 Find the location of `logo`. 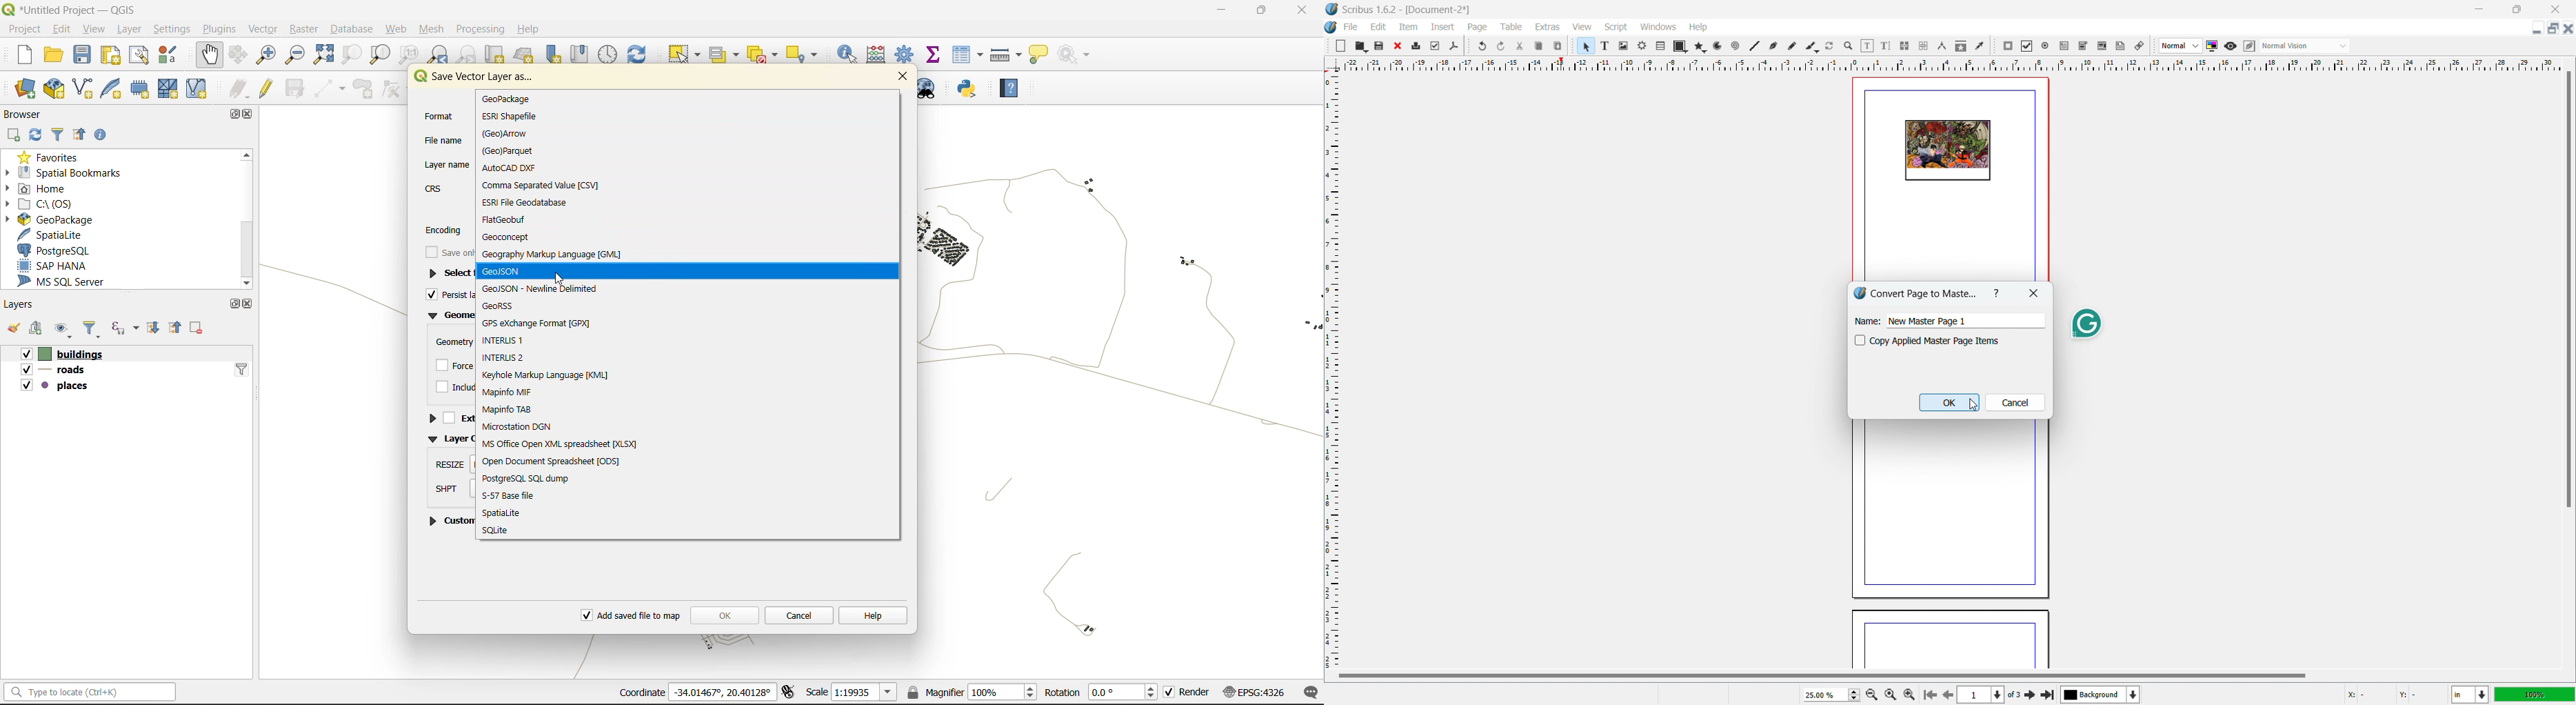

logo is located at coordinates (1332, 9).